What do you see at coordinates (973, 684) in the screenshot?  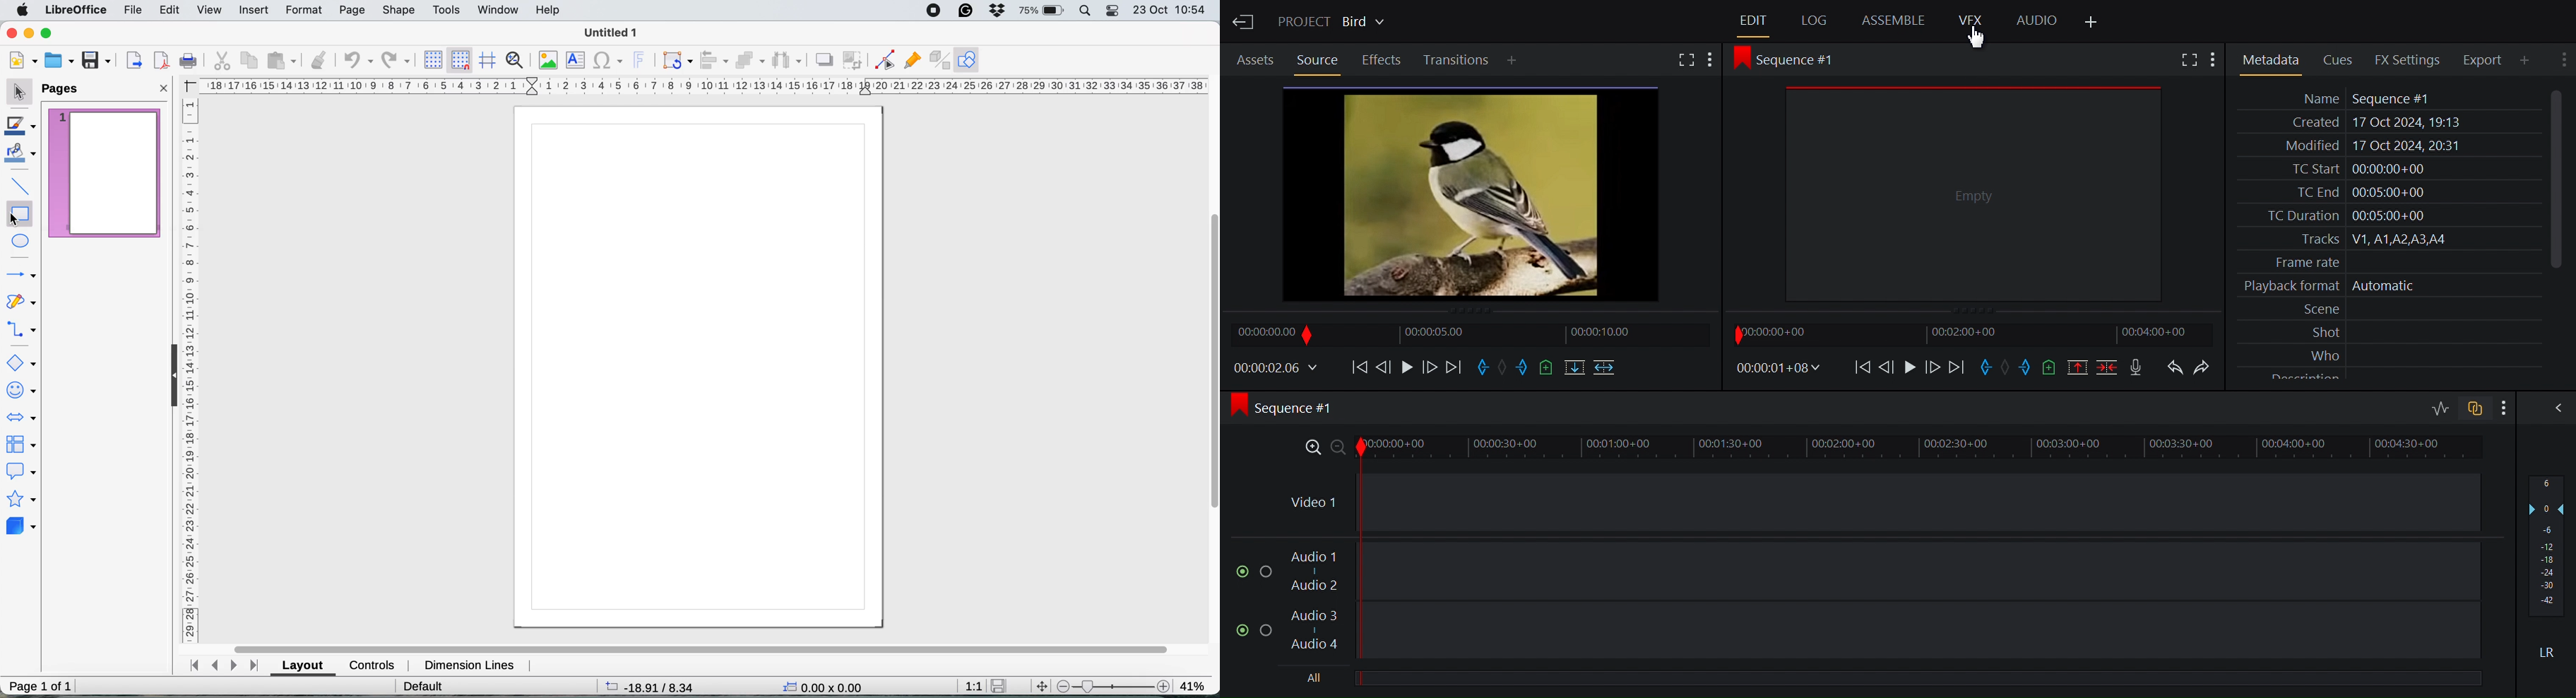 I see `1:1` at bounding box center [973, 684].